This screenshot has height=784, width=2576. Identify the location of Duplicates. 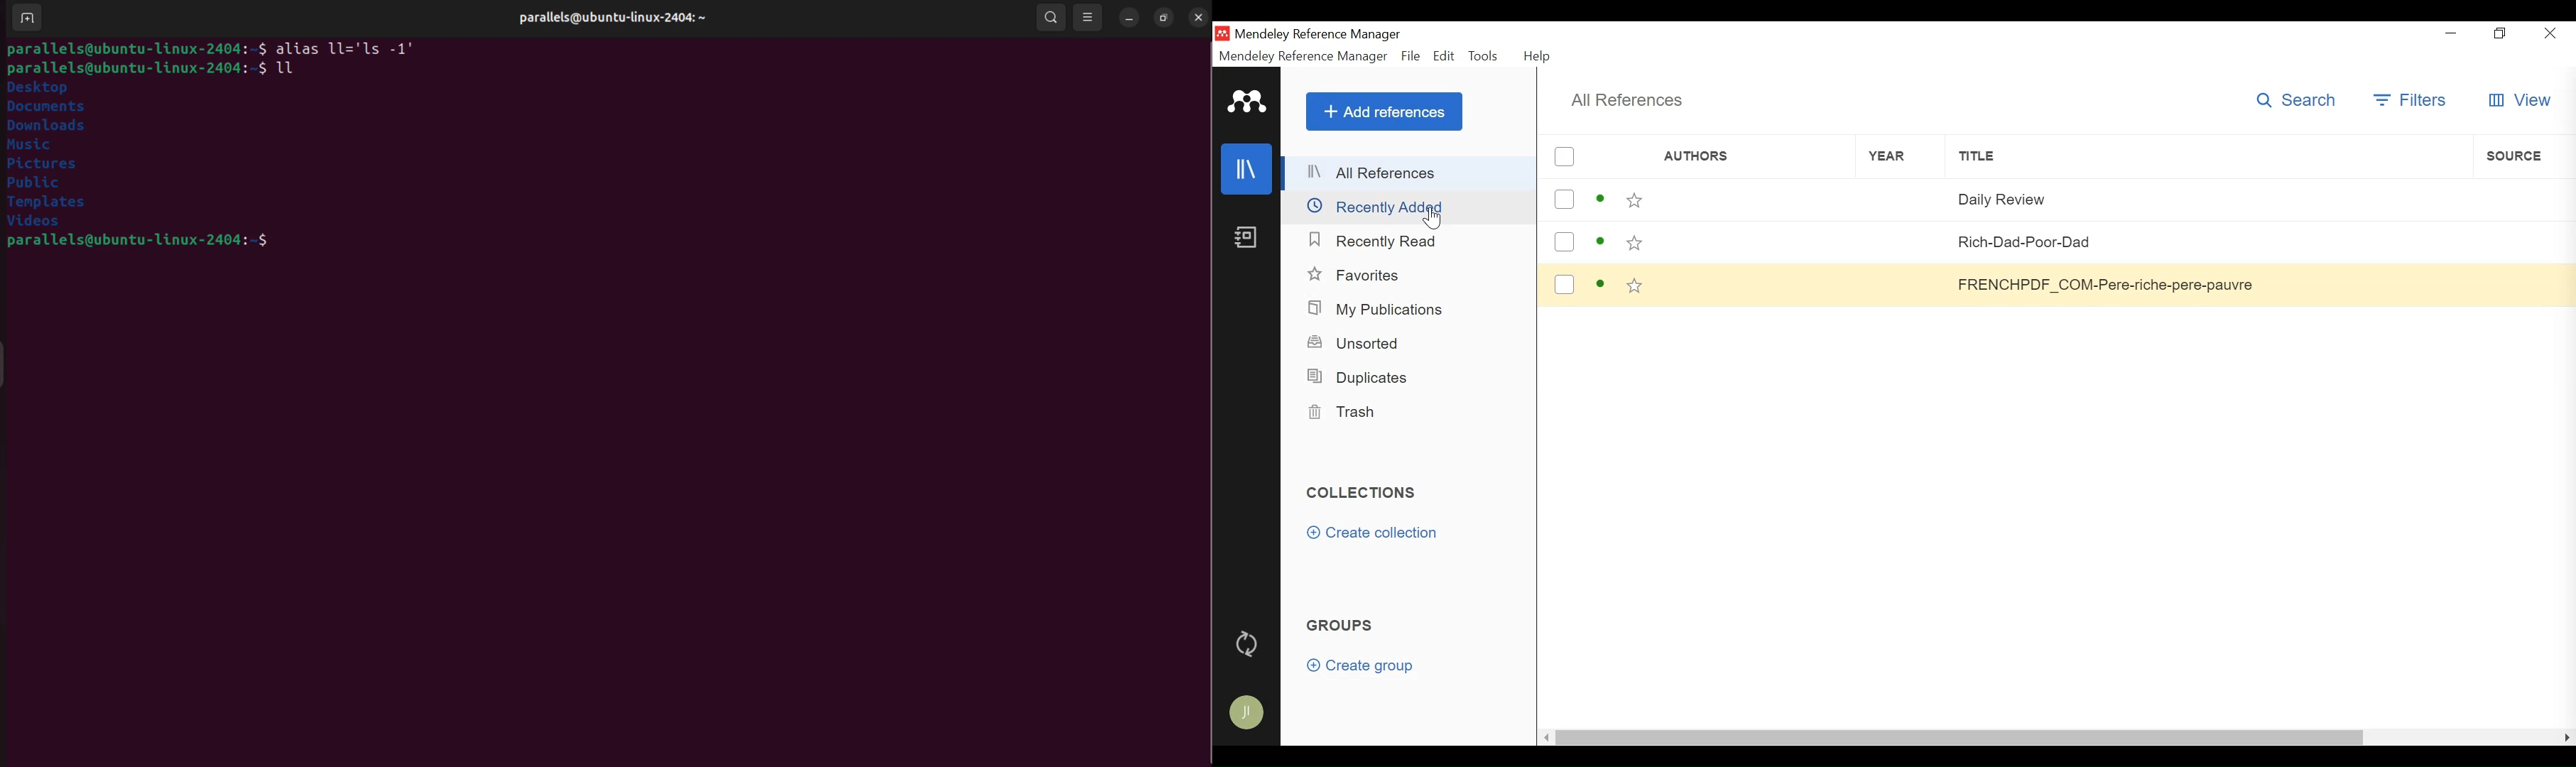
(1364, 375).